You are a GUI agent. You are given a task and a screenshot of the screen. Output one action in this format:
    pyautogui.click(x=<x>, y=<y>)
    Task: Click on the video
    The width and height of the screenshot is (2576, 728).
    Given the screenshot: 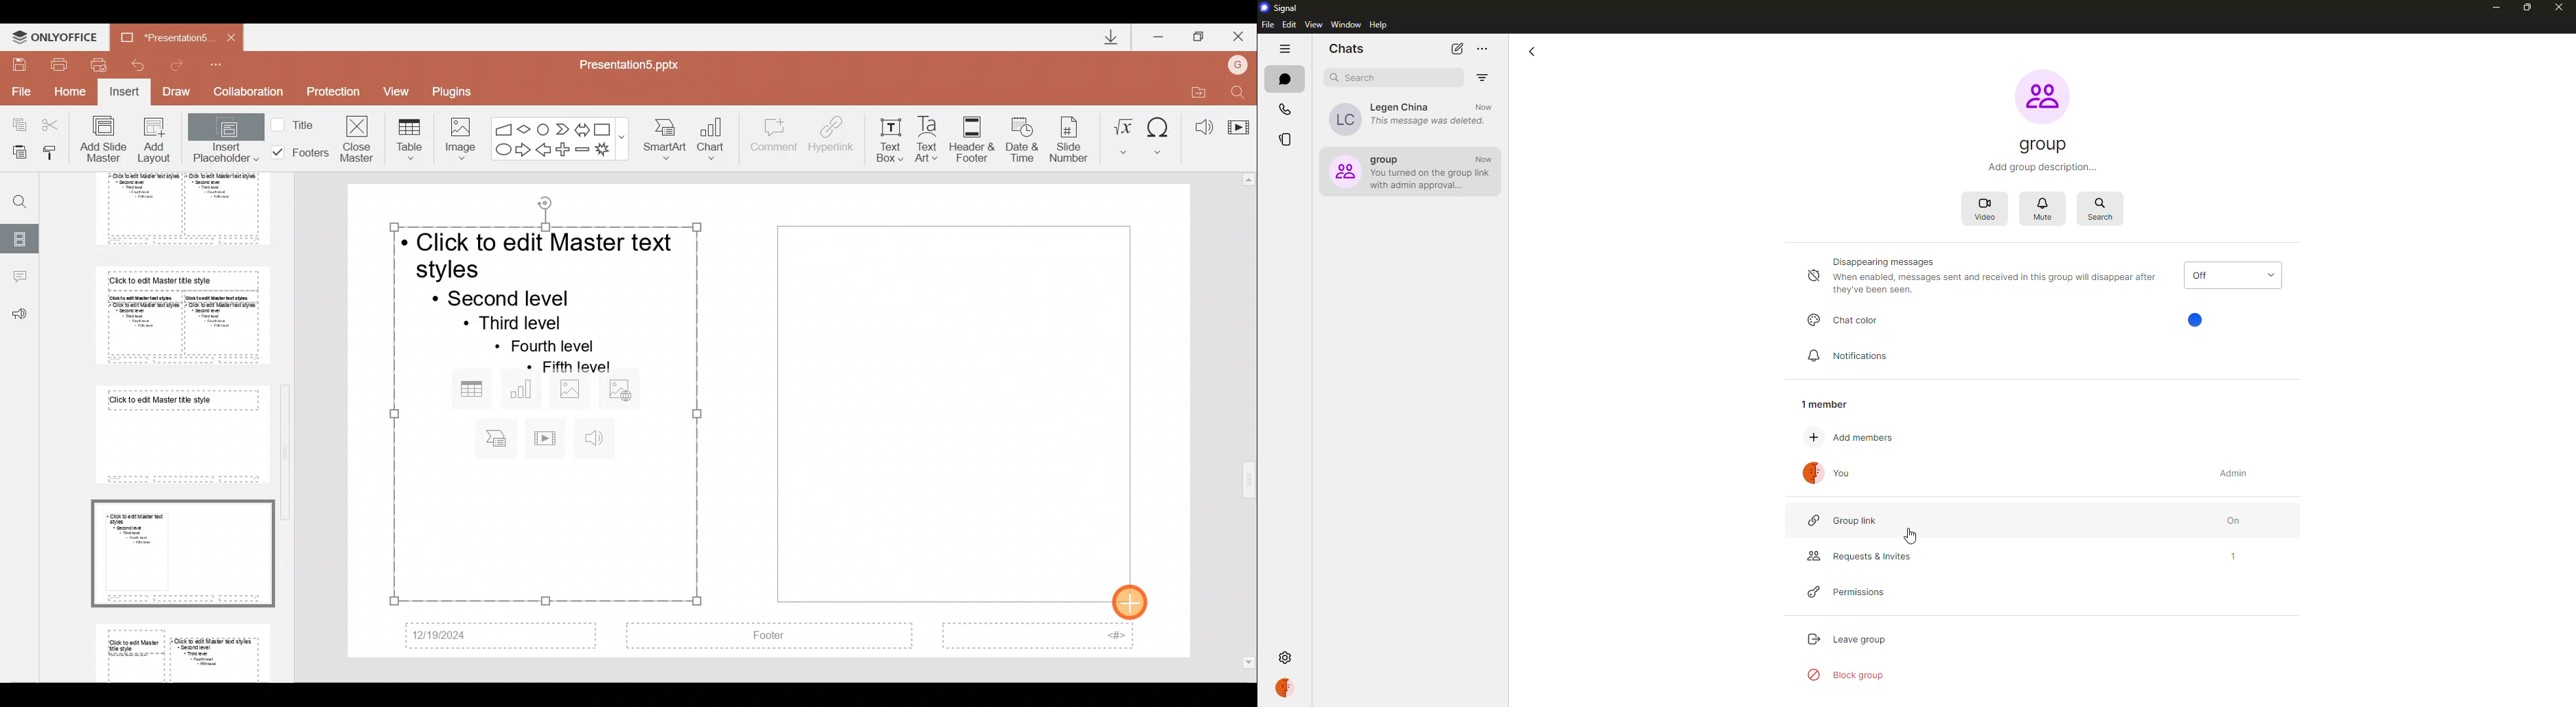 What is the action you would take?
    pyautogui.click(x=1987, y=211)
    